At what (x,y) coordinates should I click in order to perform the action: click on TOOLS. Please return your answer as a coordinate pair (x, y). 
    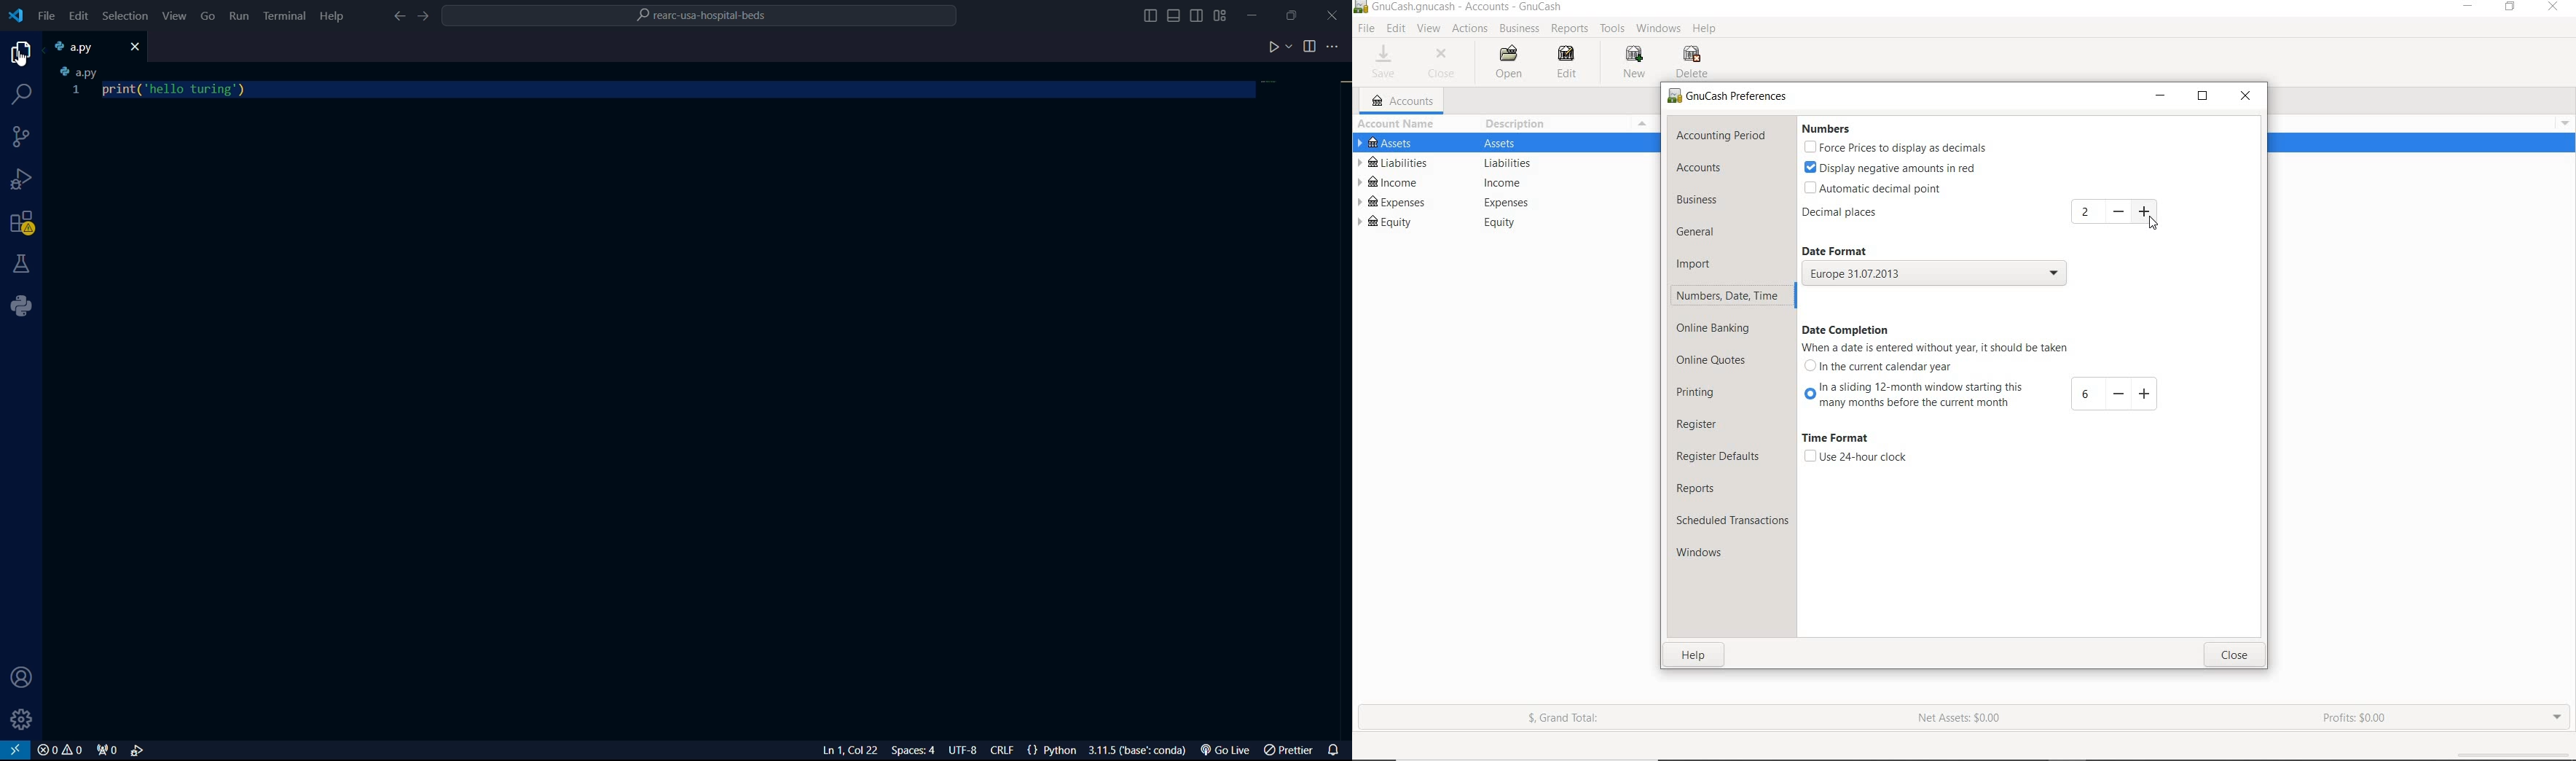
    Looking at the image, I should click on (1614, 29).